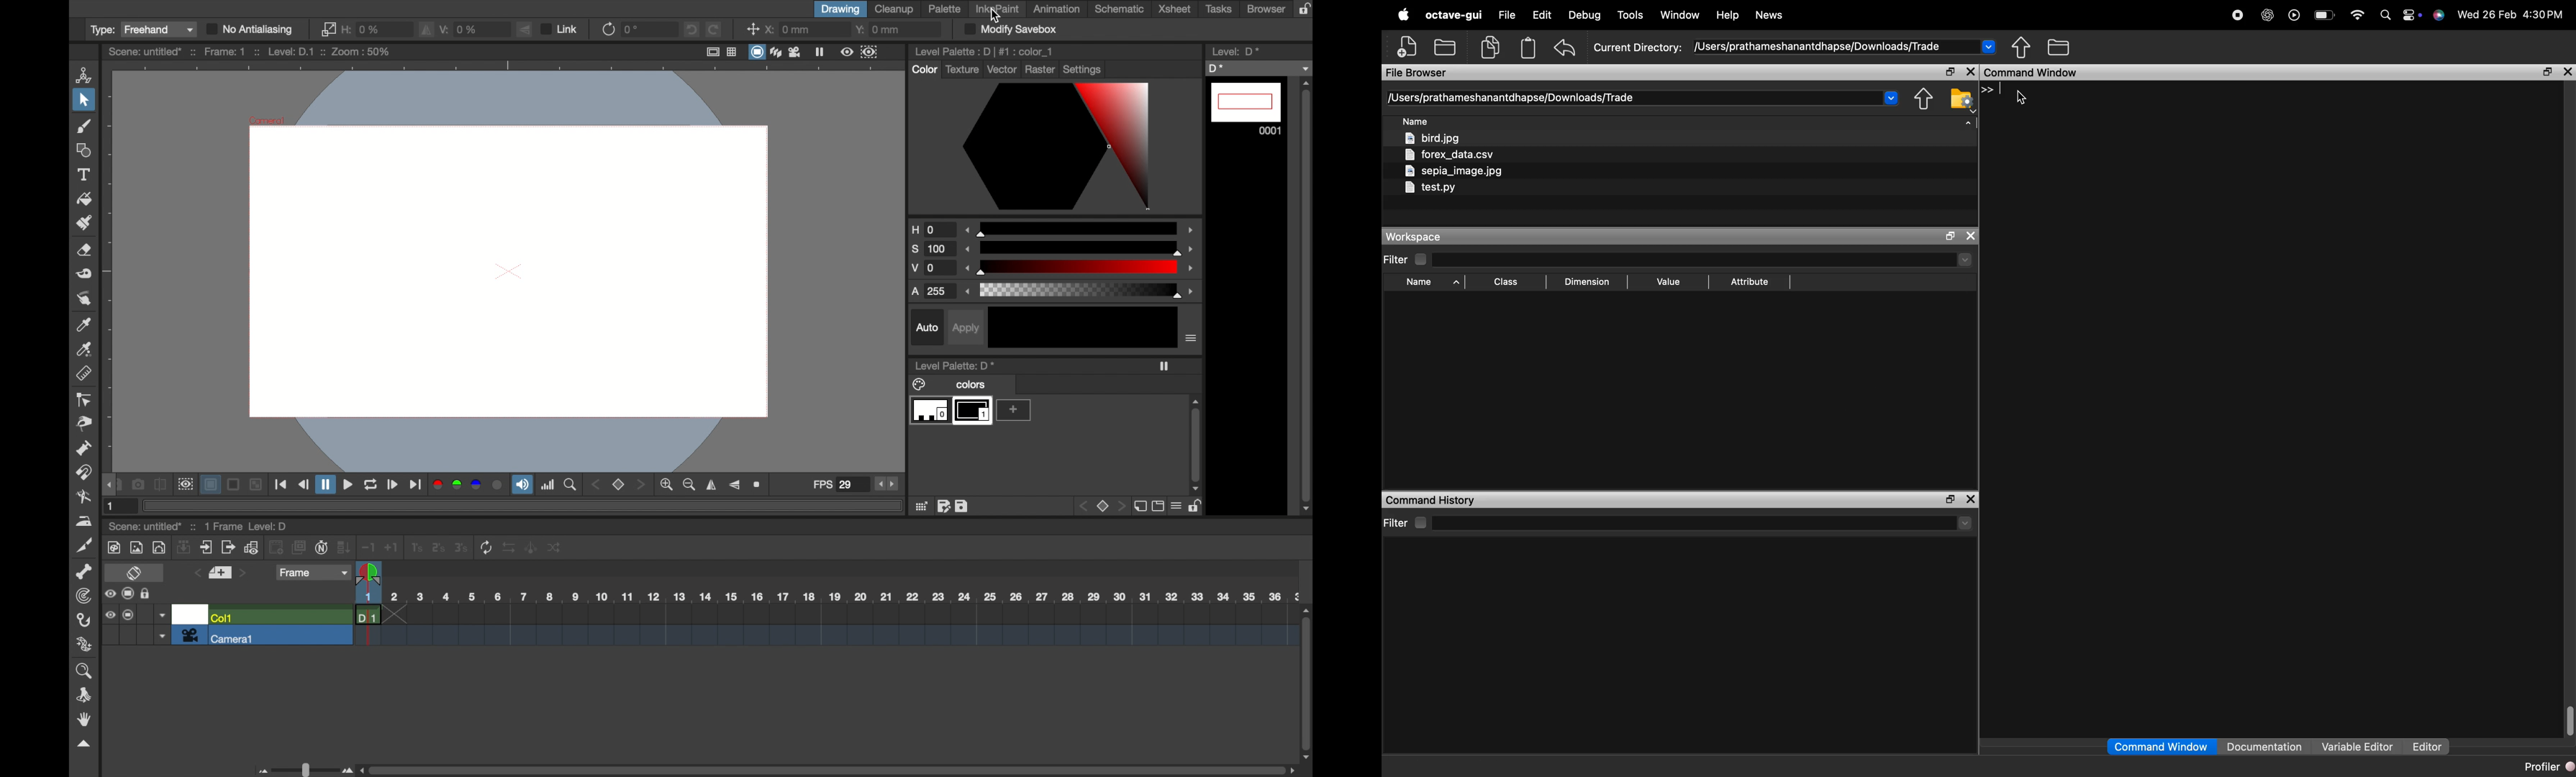  Describe the element at coordinates (1235, 50) in the screenshot. I see `level` at that location.